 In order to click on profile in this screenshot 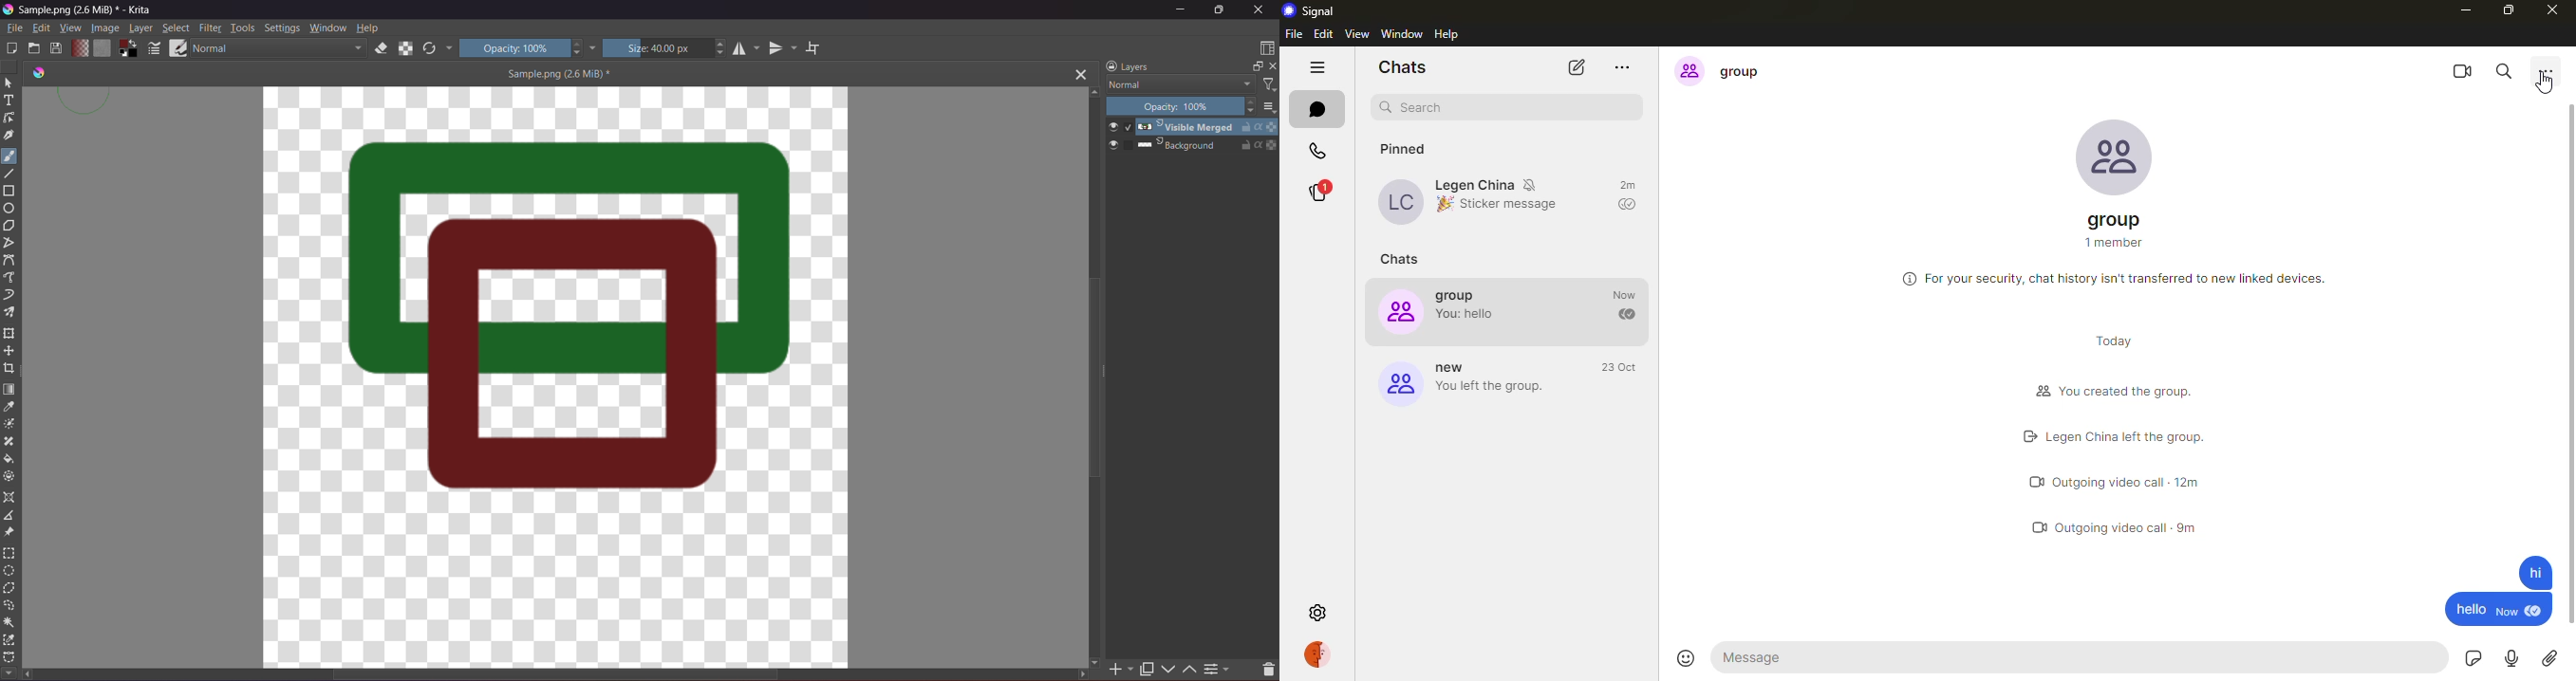, I will do `click(1320, 653)`.